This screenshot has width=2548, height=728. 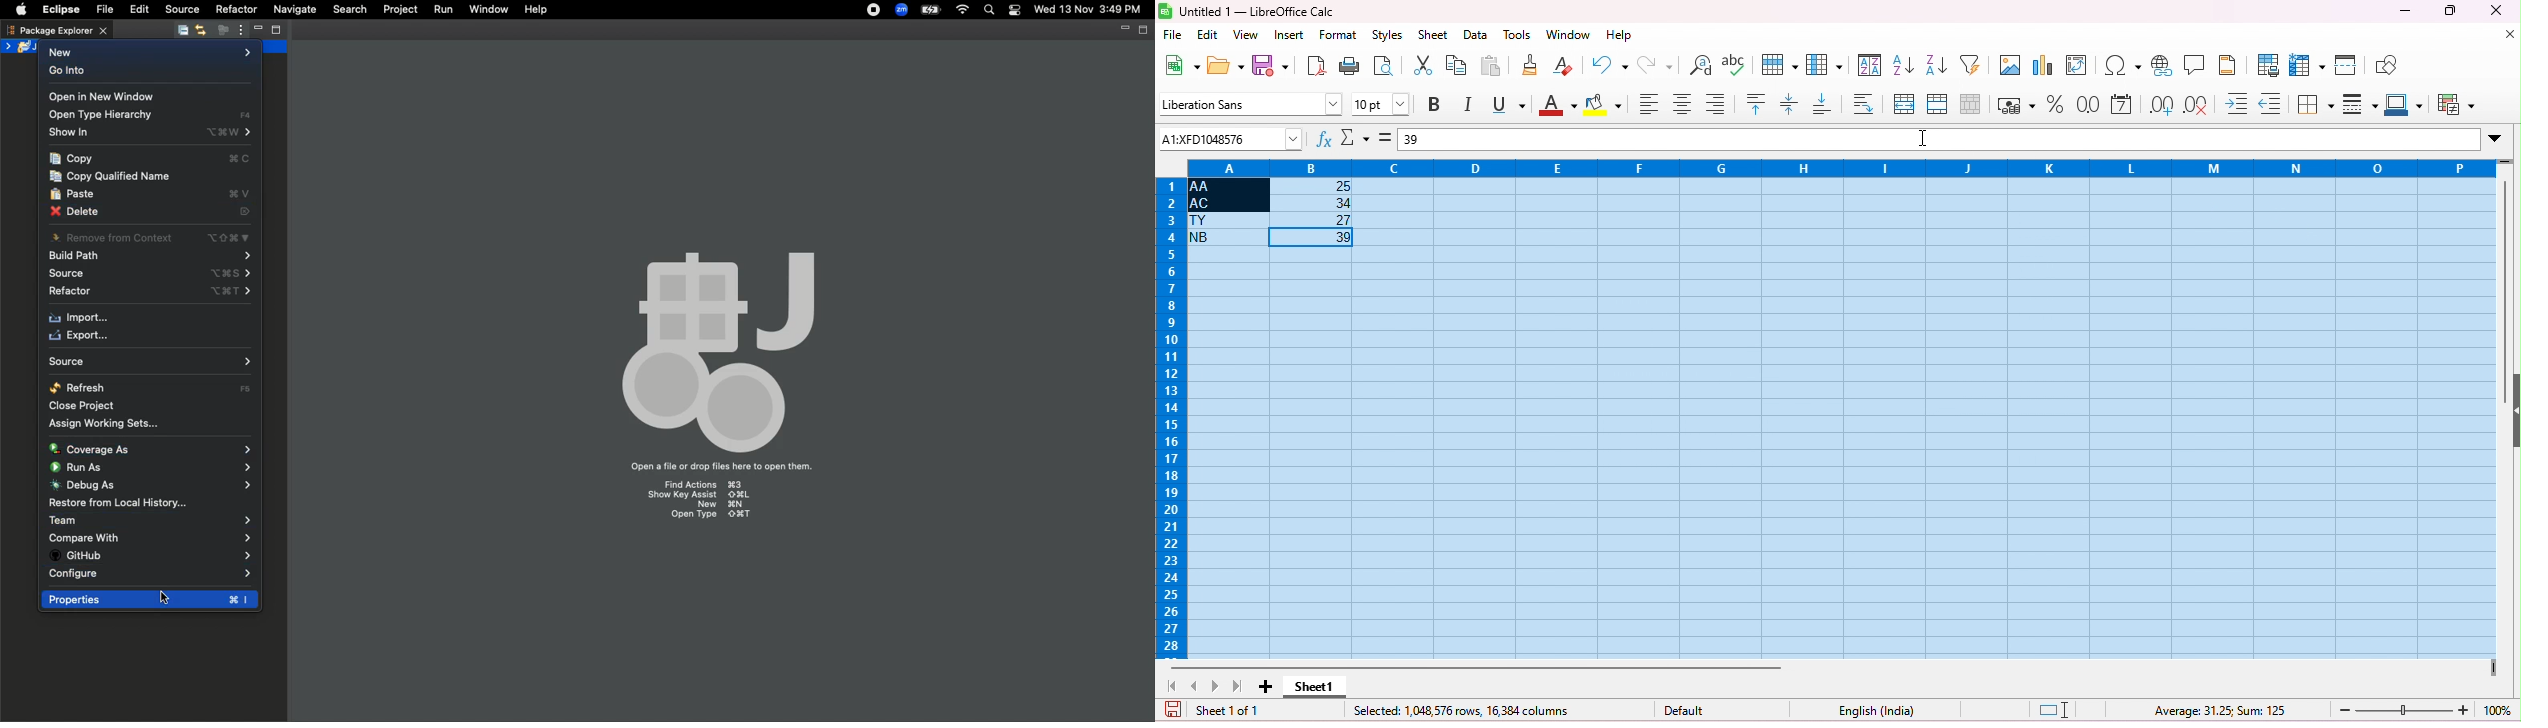 What do you see at coordinates (2054, 711) in the screenshot?
I see `standard selection` at bounding box center [2054, 711].